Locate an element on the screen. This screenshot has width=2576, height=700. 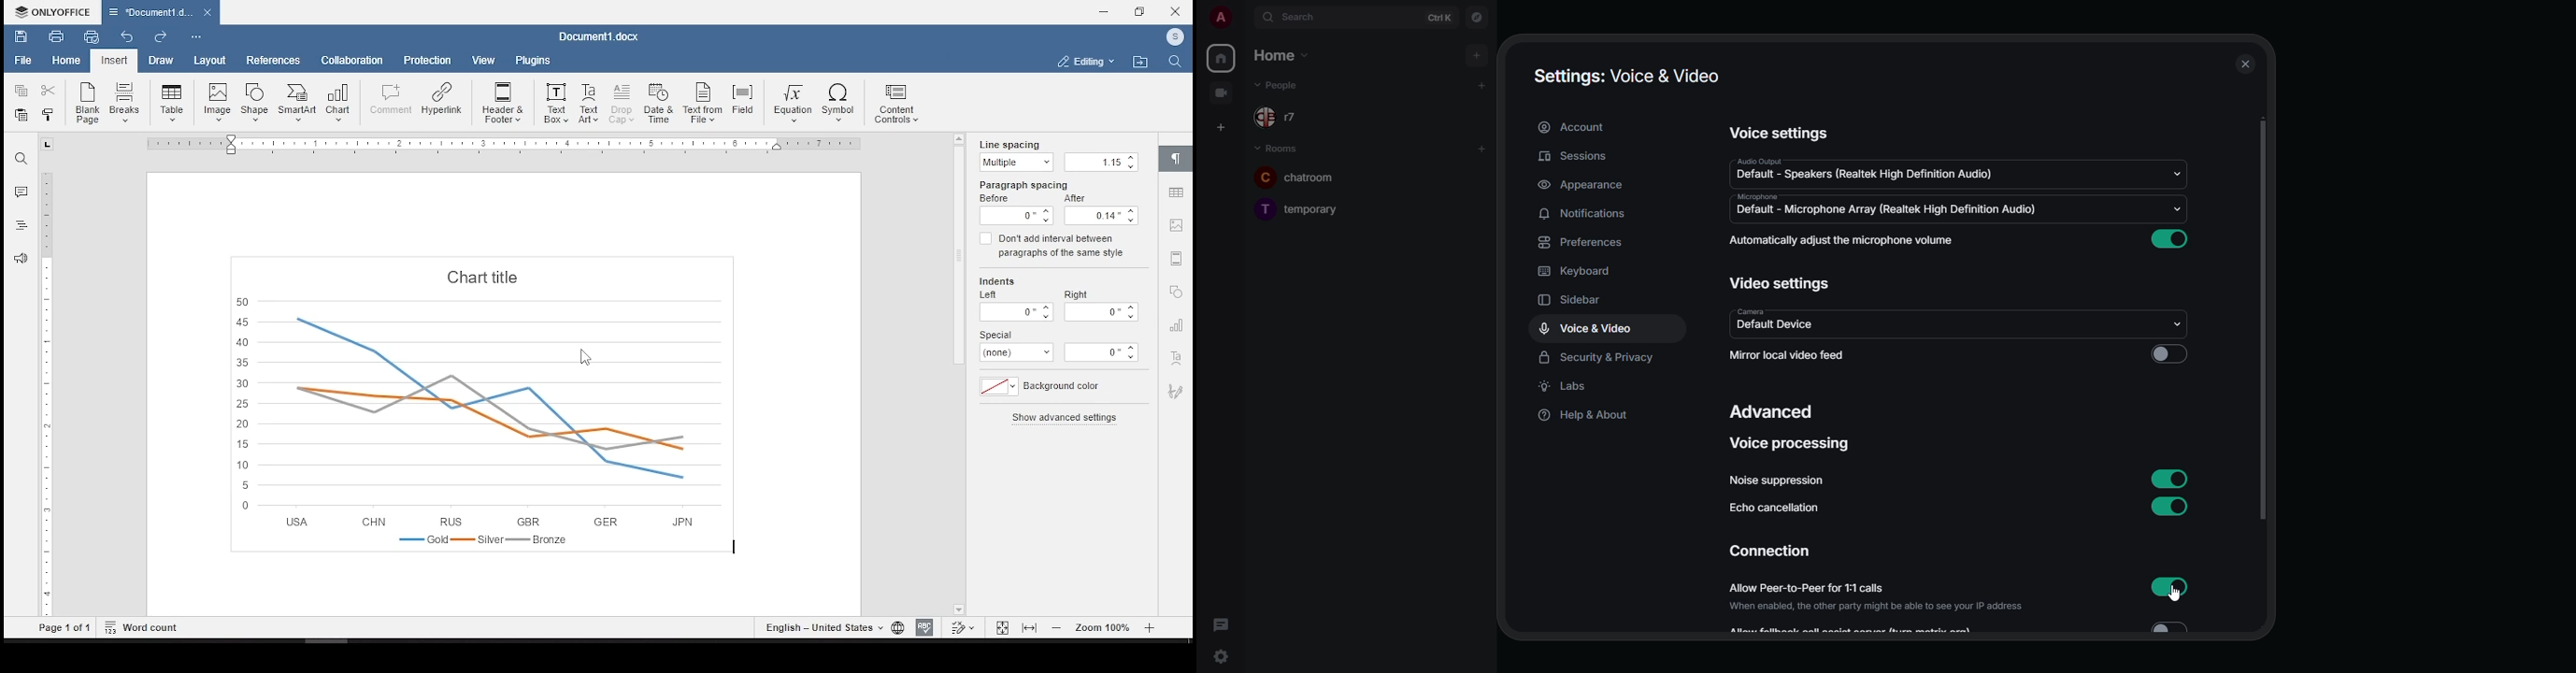
insert chart is located at coordinates (340, 103).